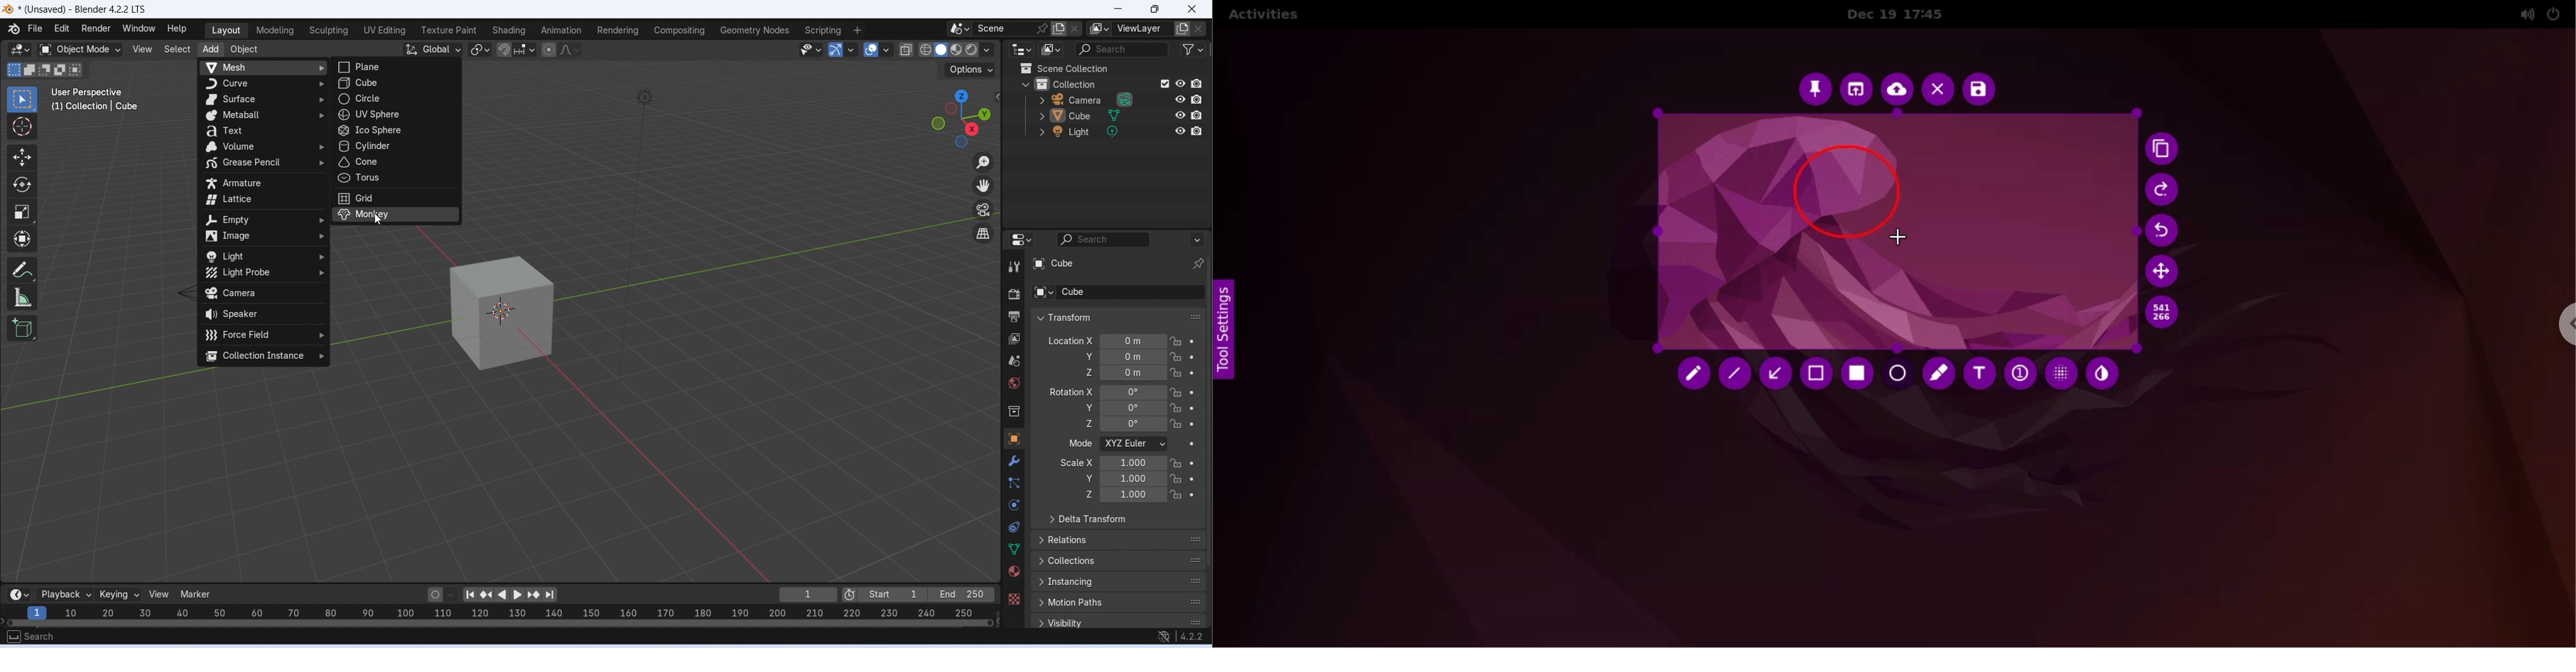 The width and height of the screenshot is (2576, 672). Describe the element at coordinates (1099, 132) in the screenshot. I see `light layer` at that location.